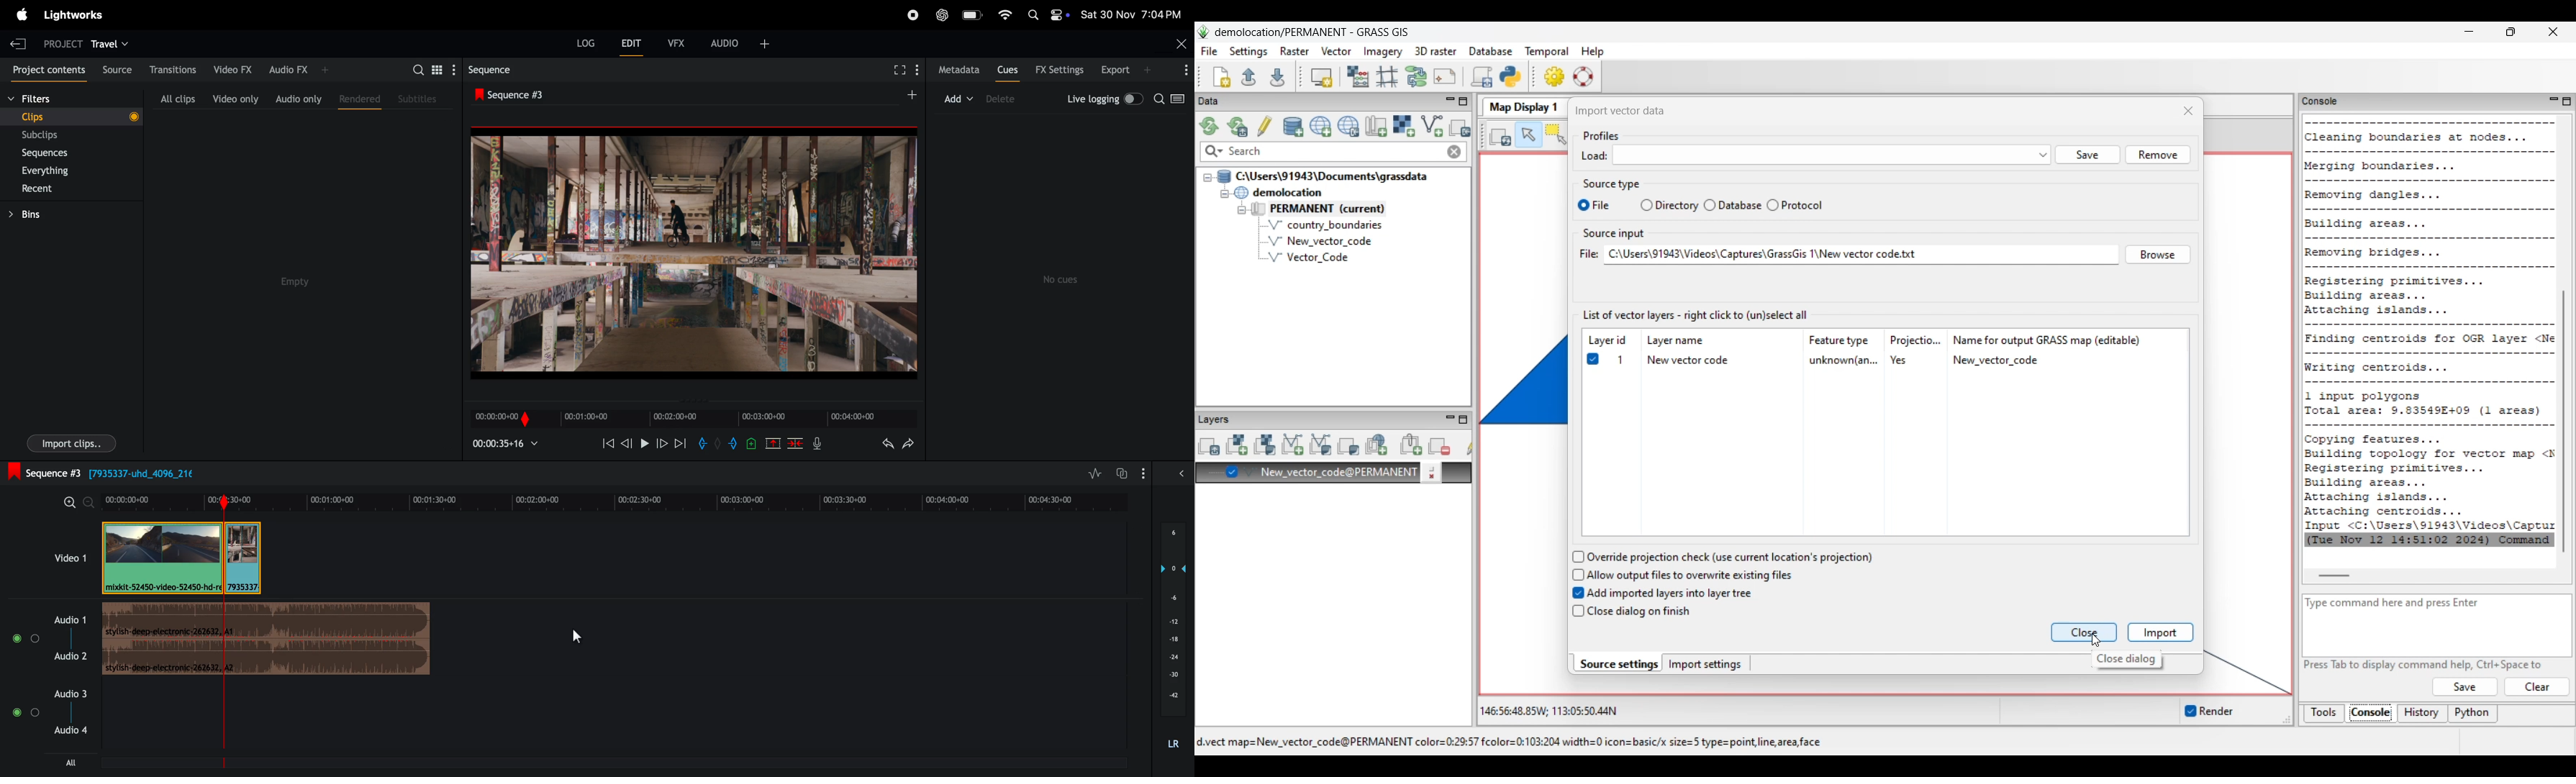  I want to click on , so click(699, 444).